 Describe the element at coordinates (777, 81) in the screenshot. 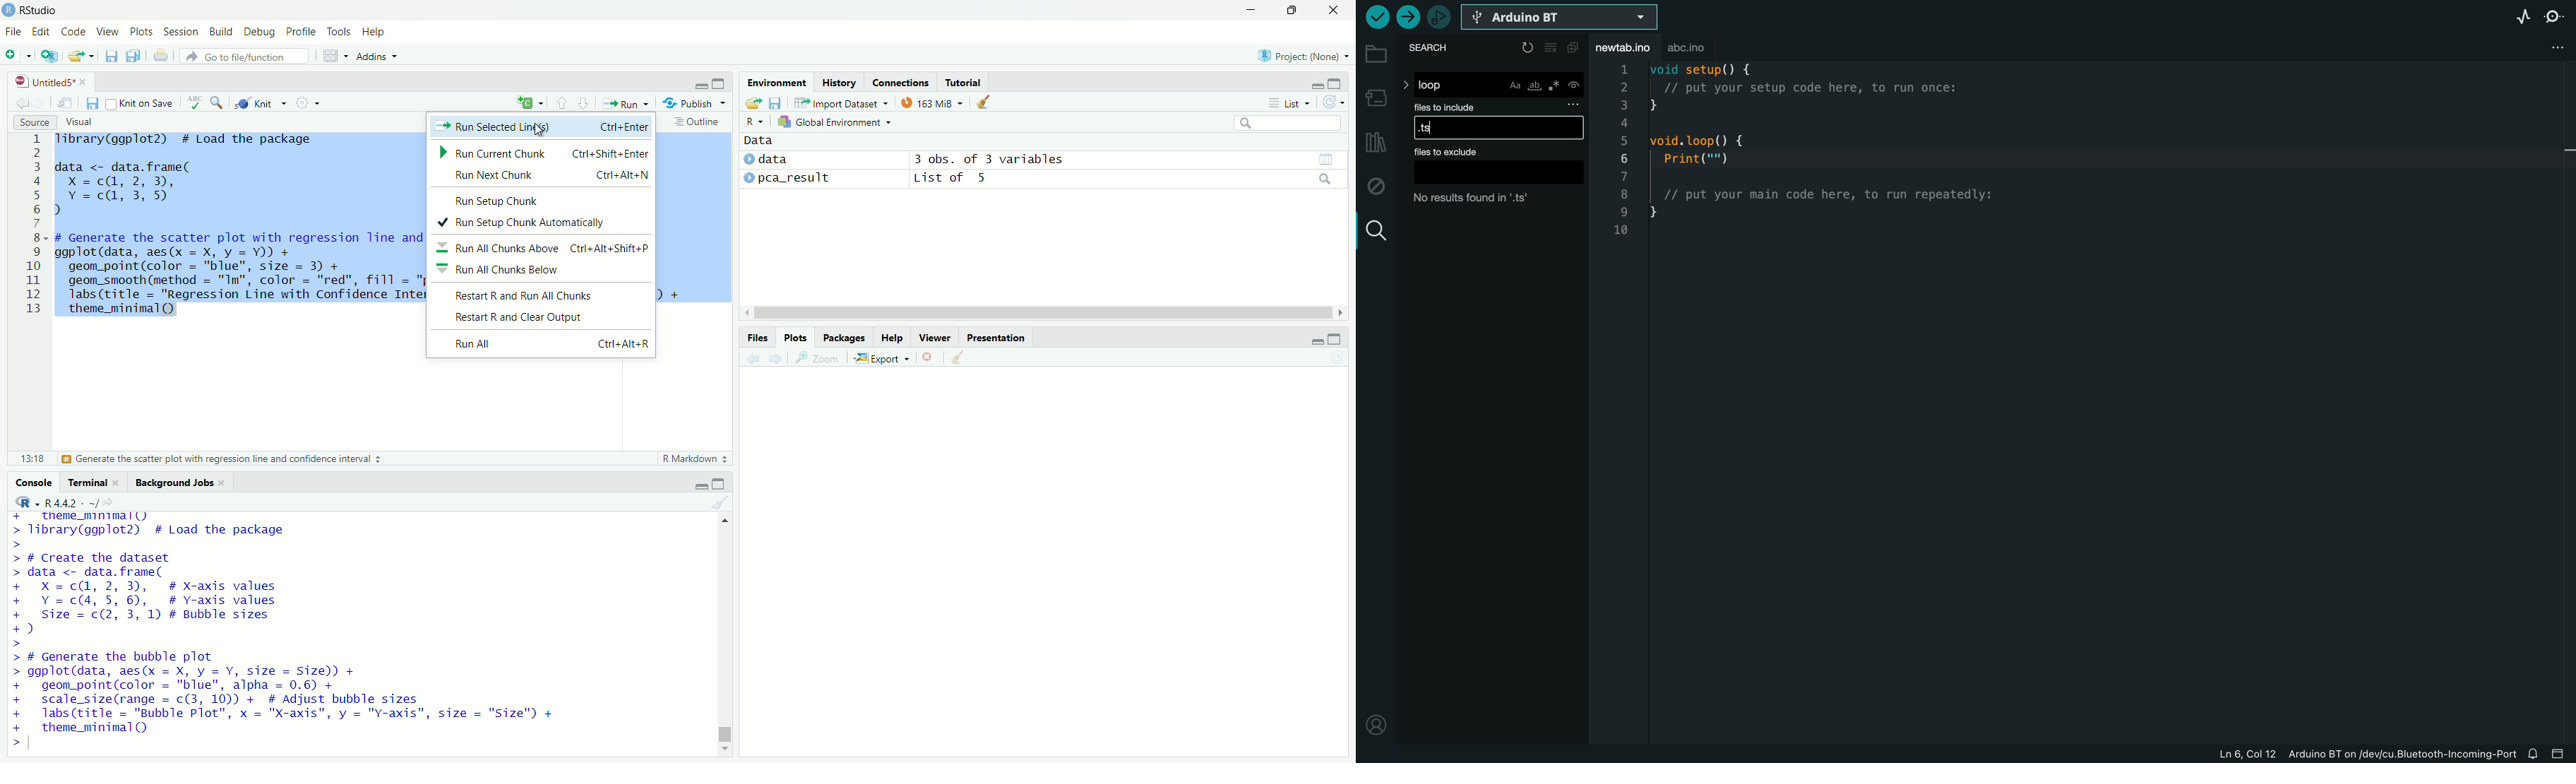

I see `Environment` at that location.